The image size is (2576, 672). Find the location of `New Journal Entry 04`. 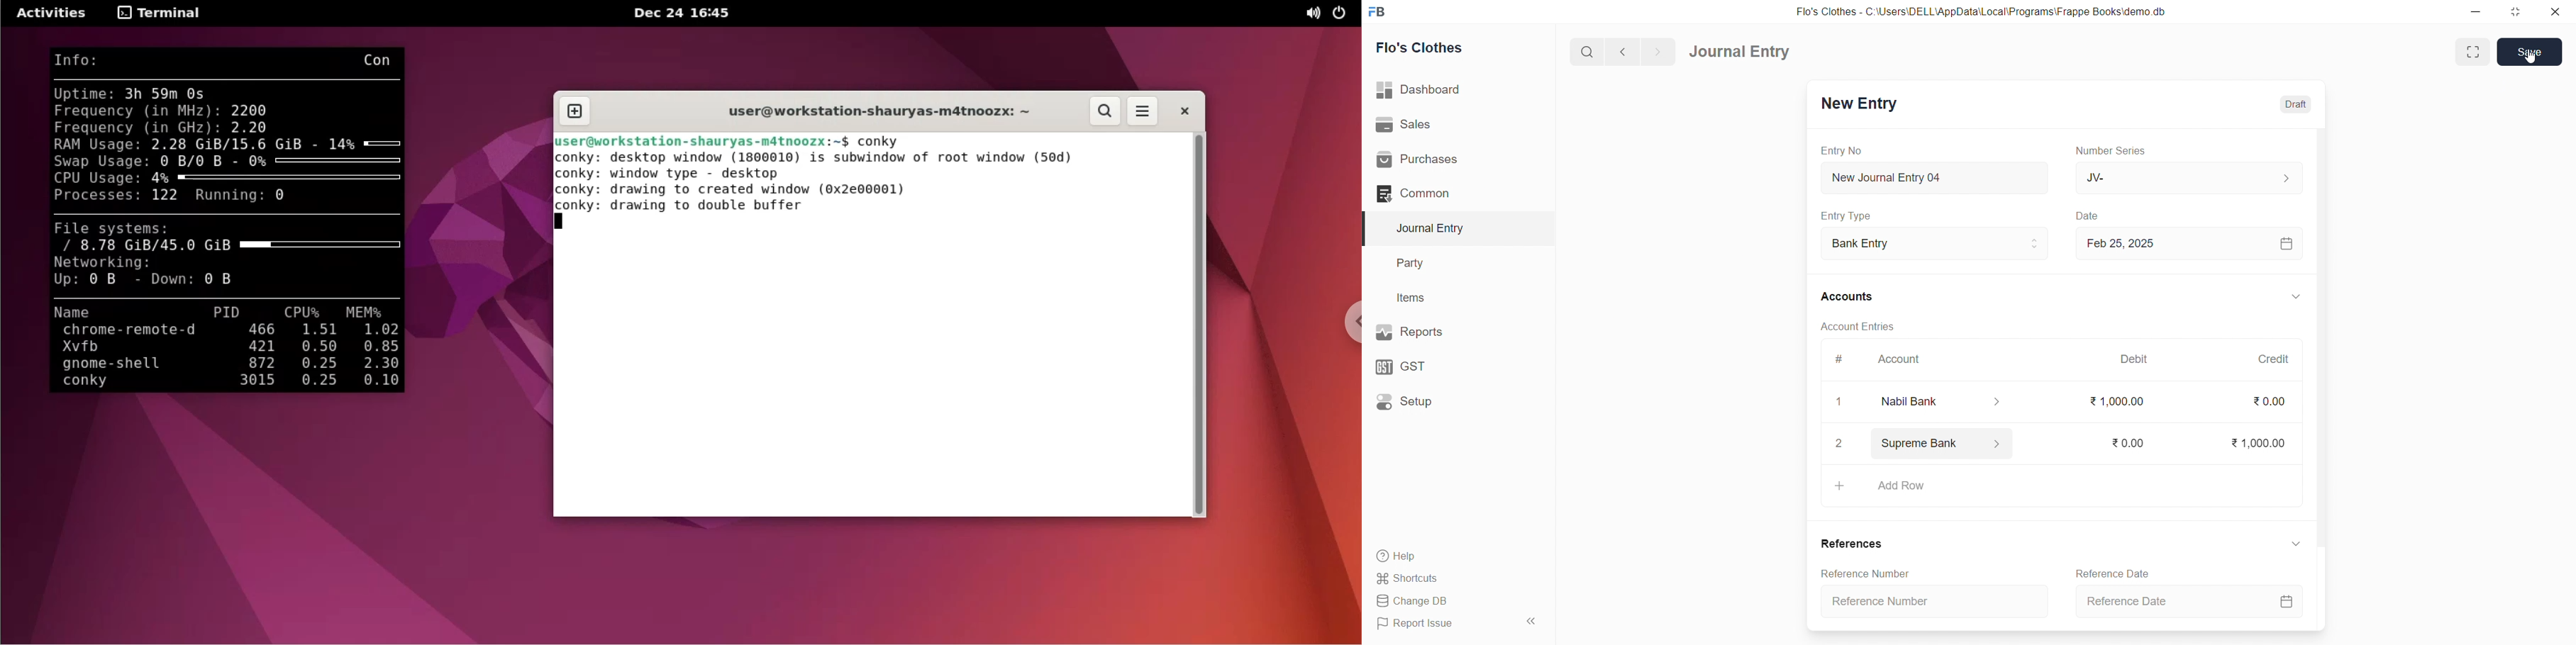

New Journal Entry 04 is located at coordinates (1932, 177).